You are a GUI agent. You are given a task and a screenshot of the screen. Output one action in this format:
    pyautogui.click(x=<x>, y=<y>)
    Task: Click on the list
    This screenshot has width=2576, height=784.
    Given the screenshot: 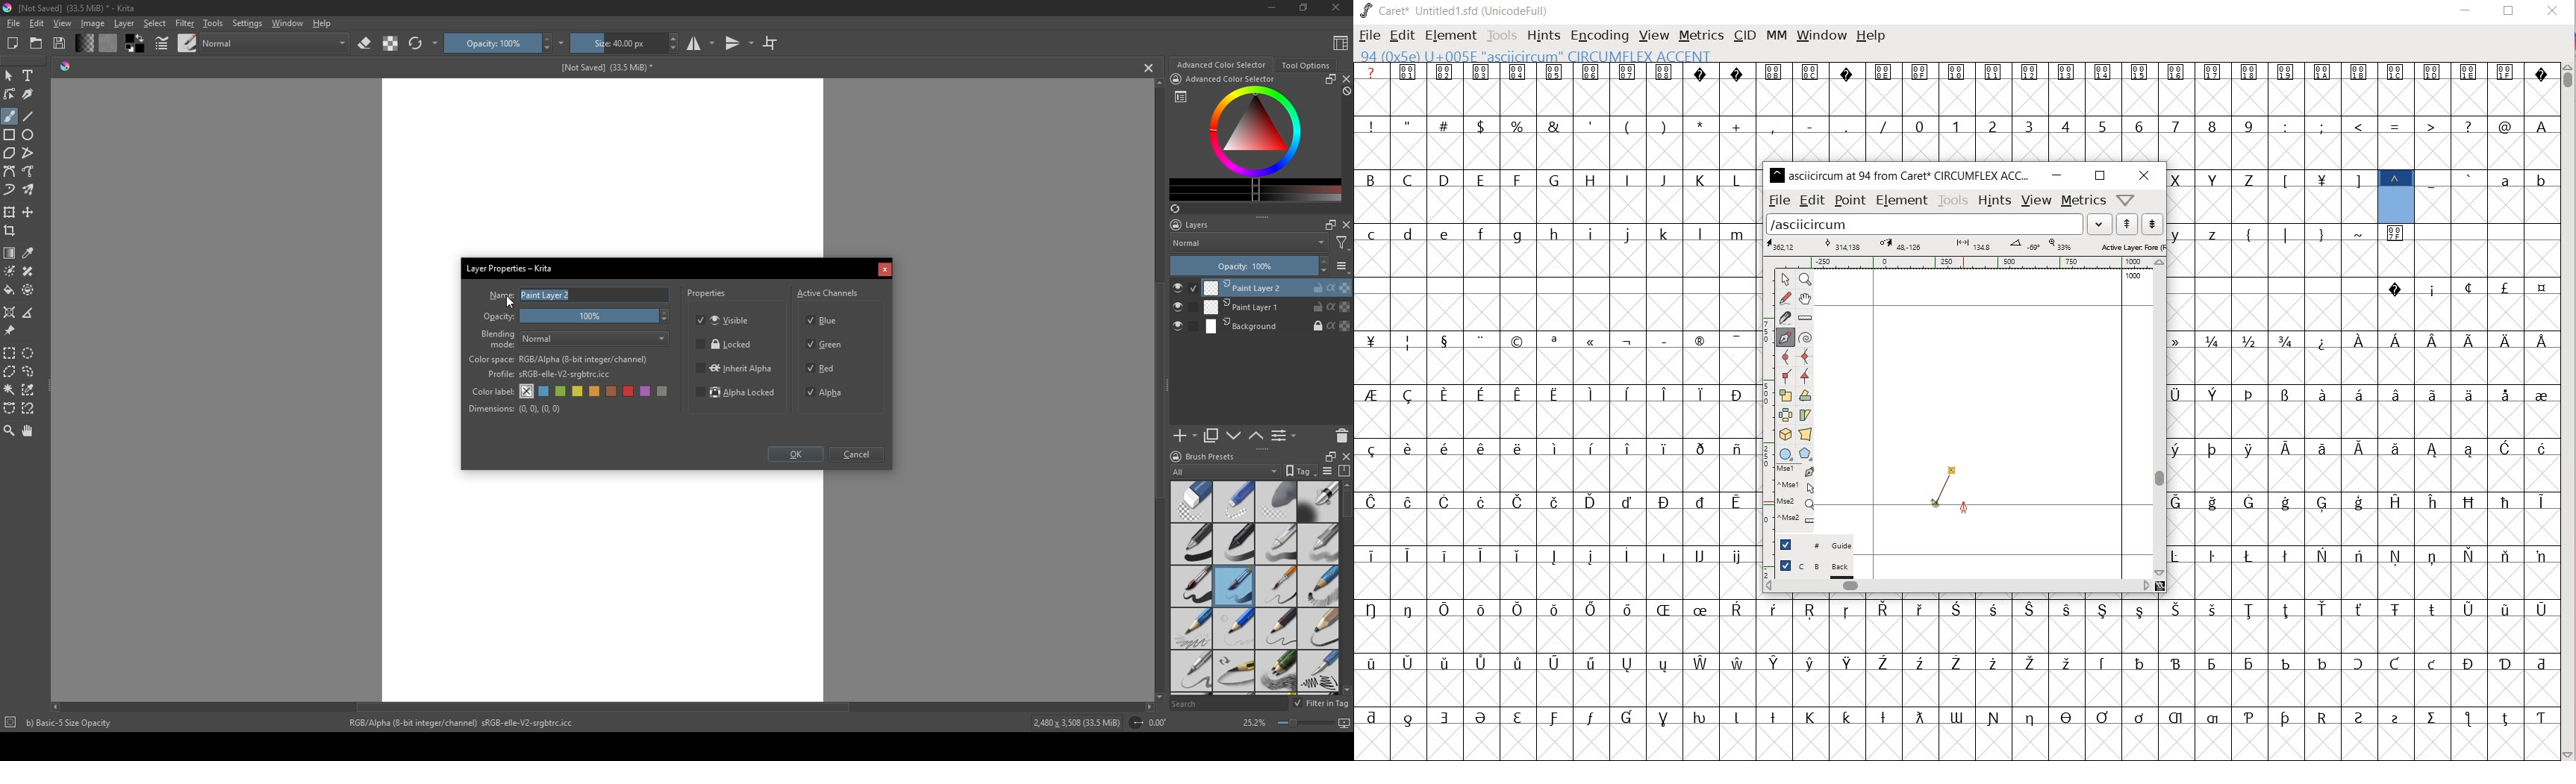 What is the action you would take?
    pyautogui.click(x=1181, y=97)
    